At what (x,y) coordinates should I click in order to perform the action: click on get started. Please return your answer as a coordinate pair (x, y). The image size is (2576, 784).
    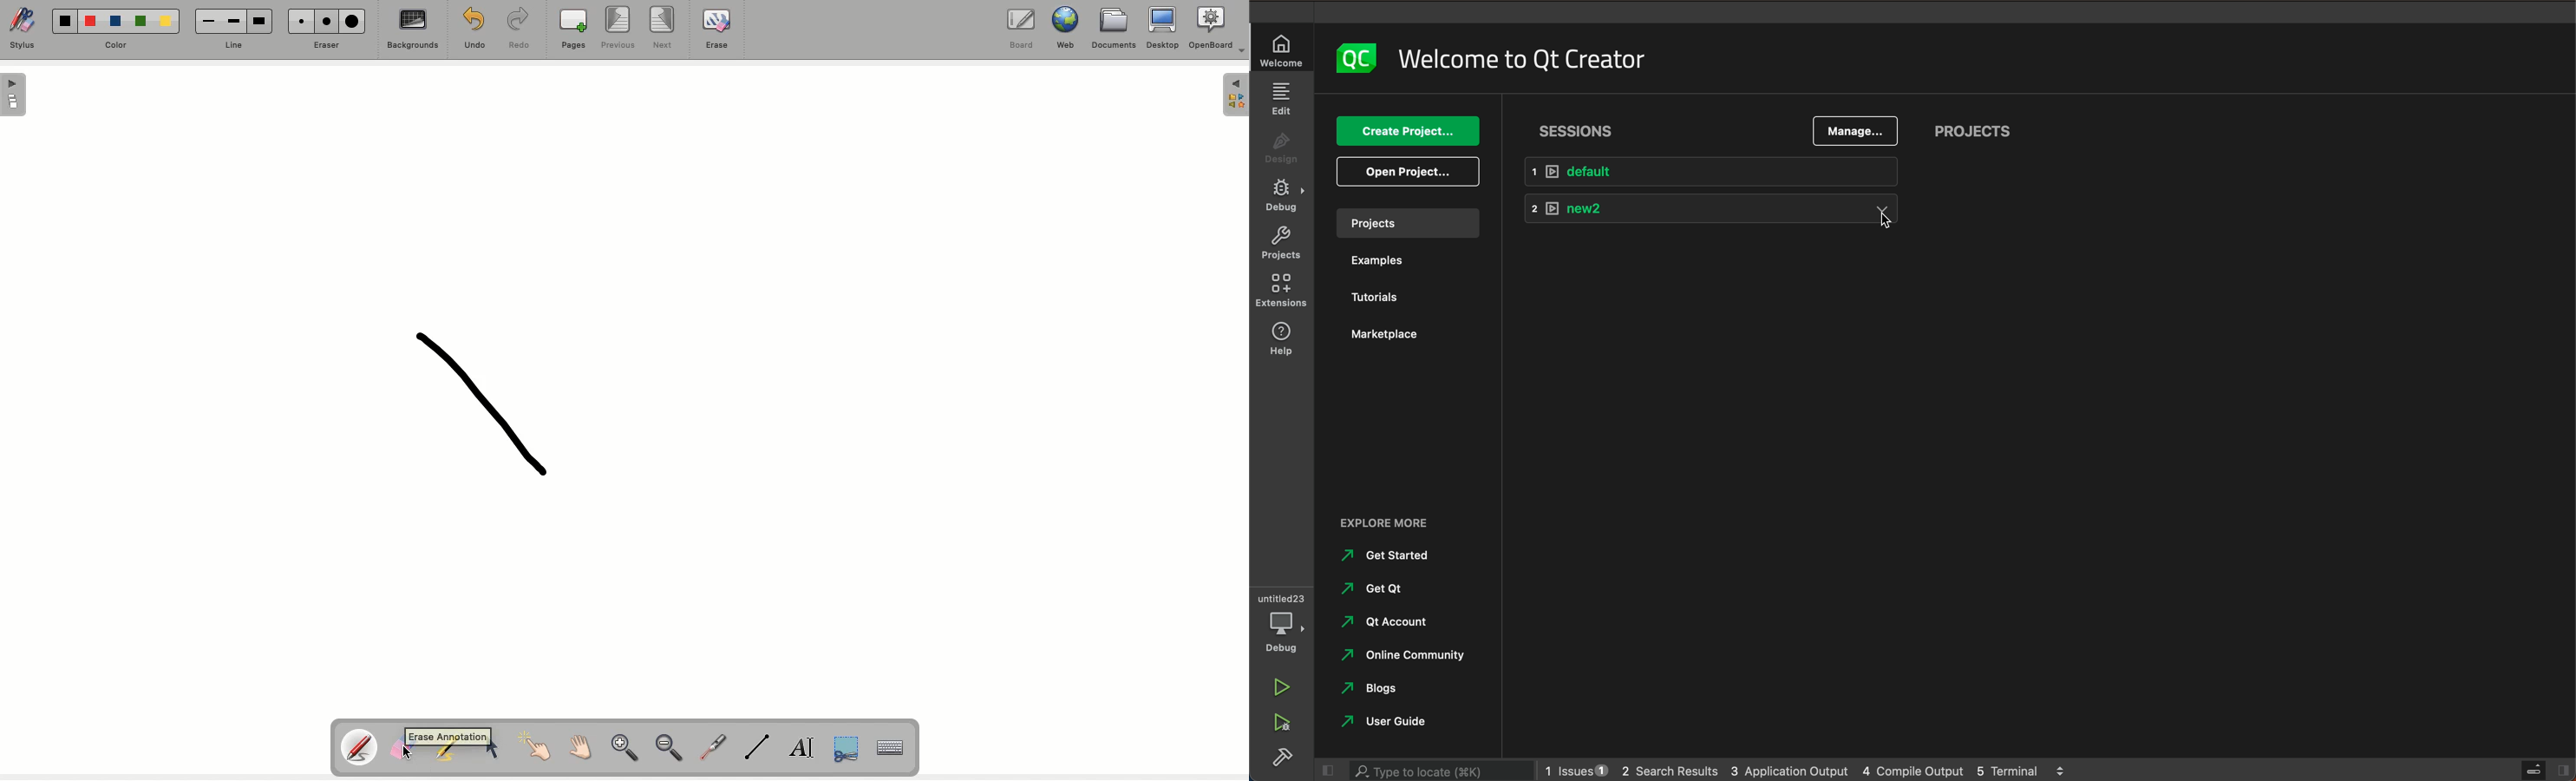
    Looking at the image, I should click on (1384, 556).